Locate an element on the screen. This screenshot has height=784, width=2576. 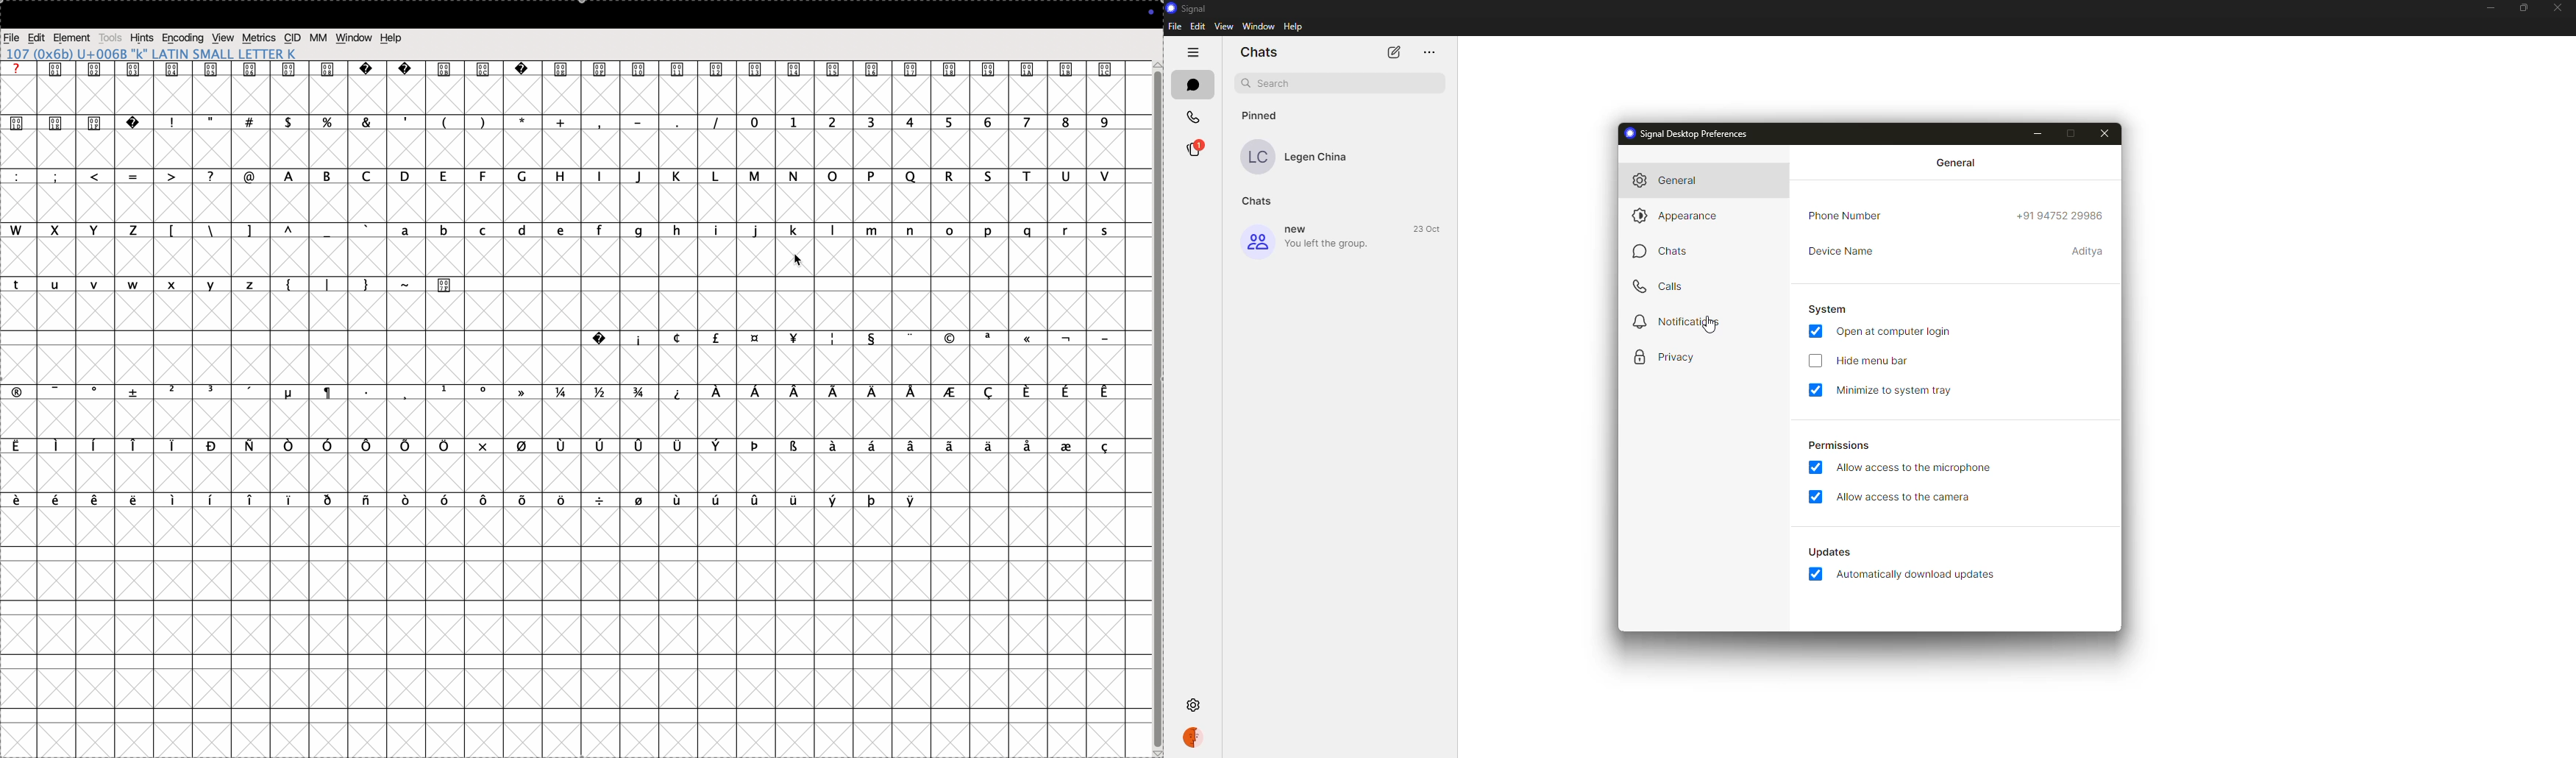
] is located at coordinates (255, 231).